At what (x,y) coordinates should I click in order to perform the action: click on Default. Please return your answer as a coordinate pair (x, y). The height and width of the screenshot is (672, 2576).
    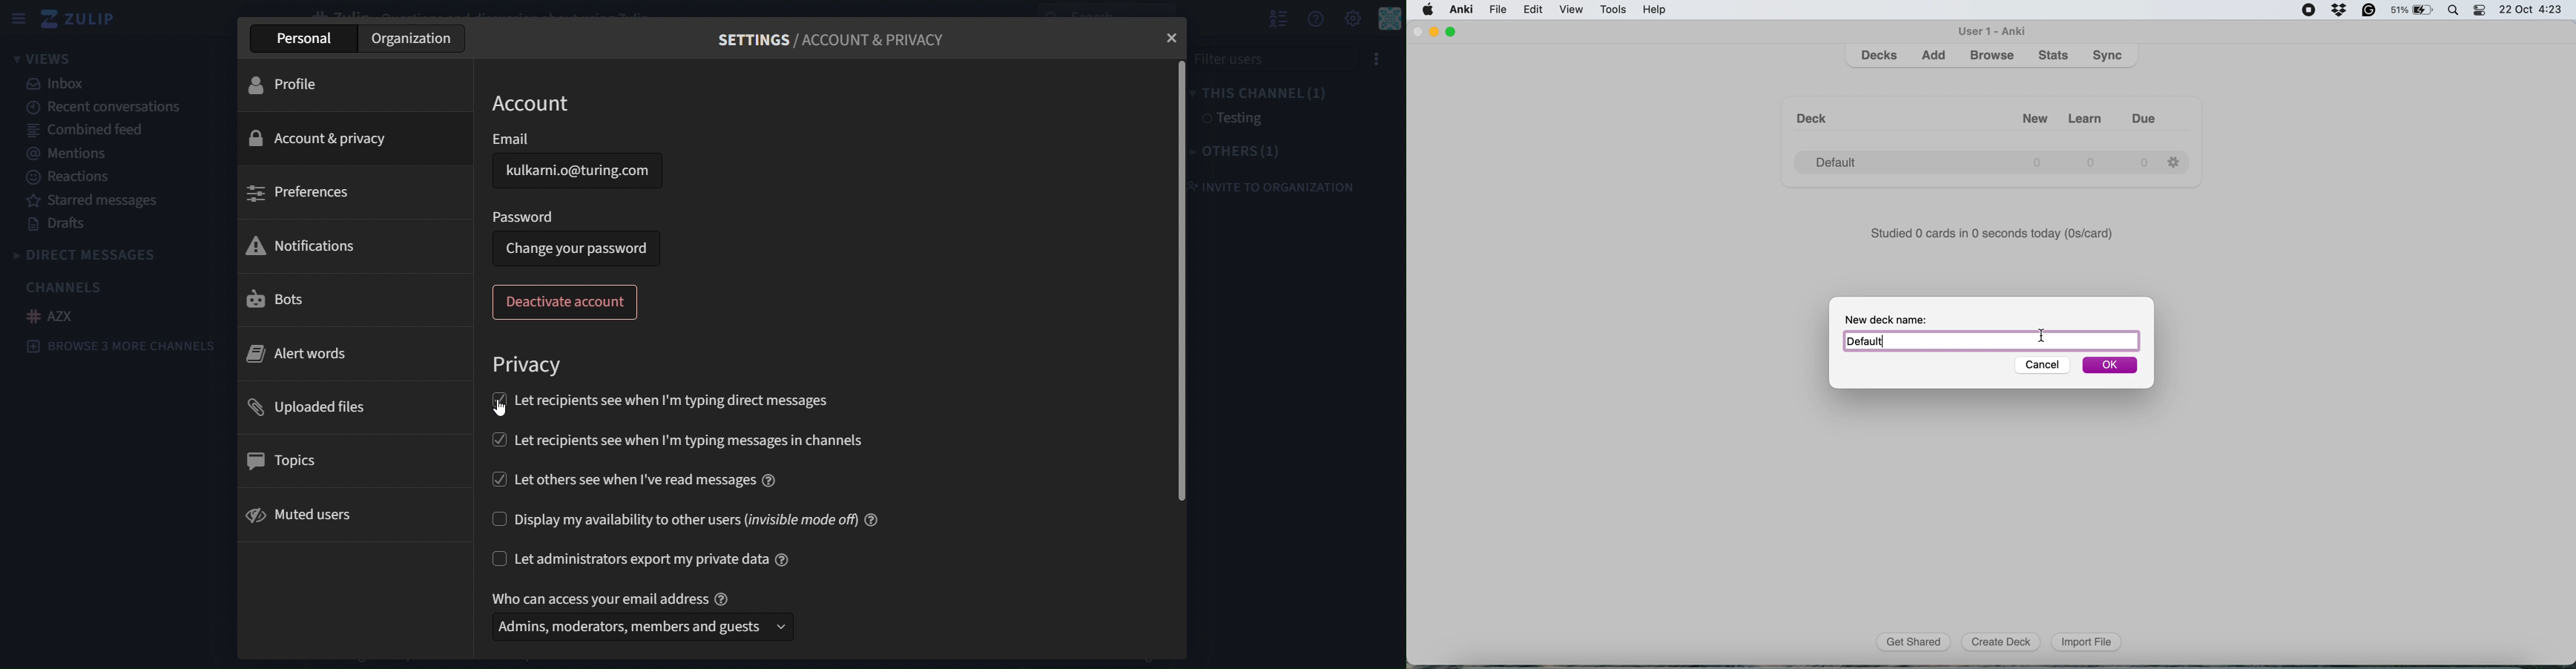
    Looking at the image, I should click on (1970, 159).